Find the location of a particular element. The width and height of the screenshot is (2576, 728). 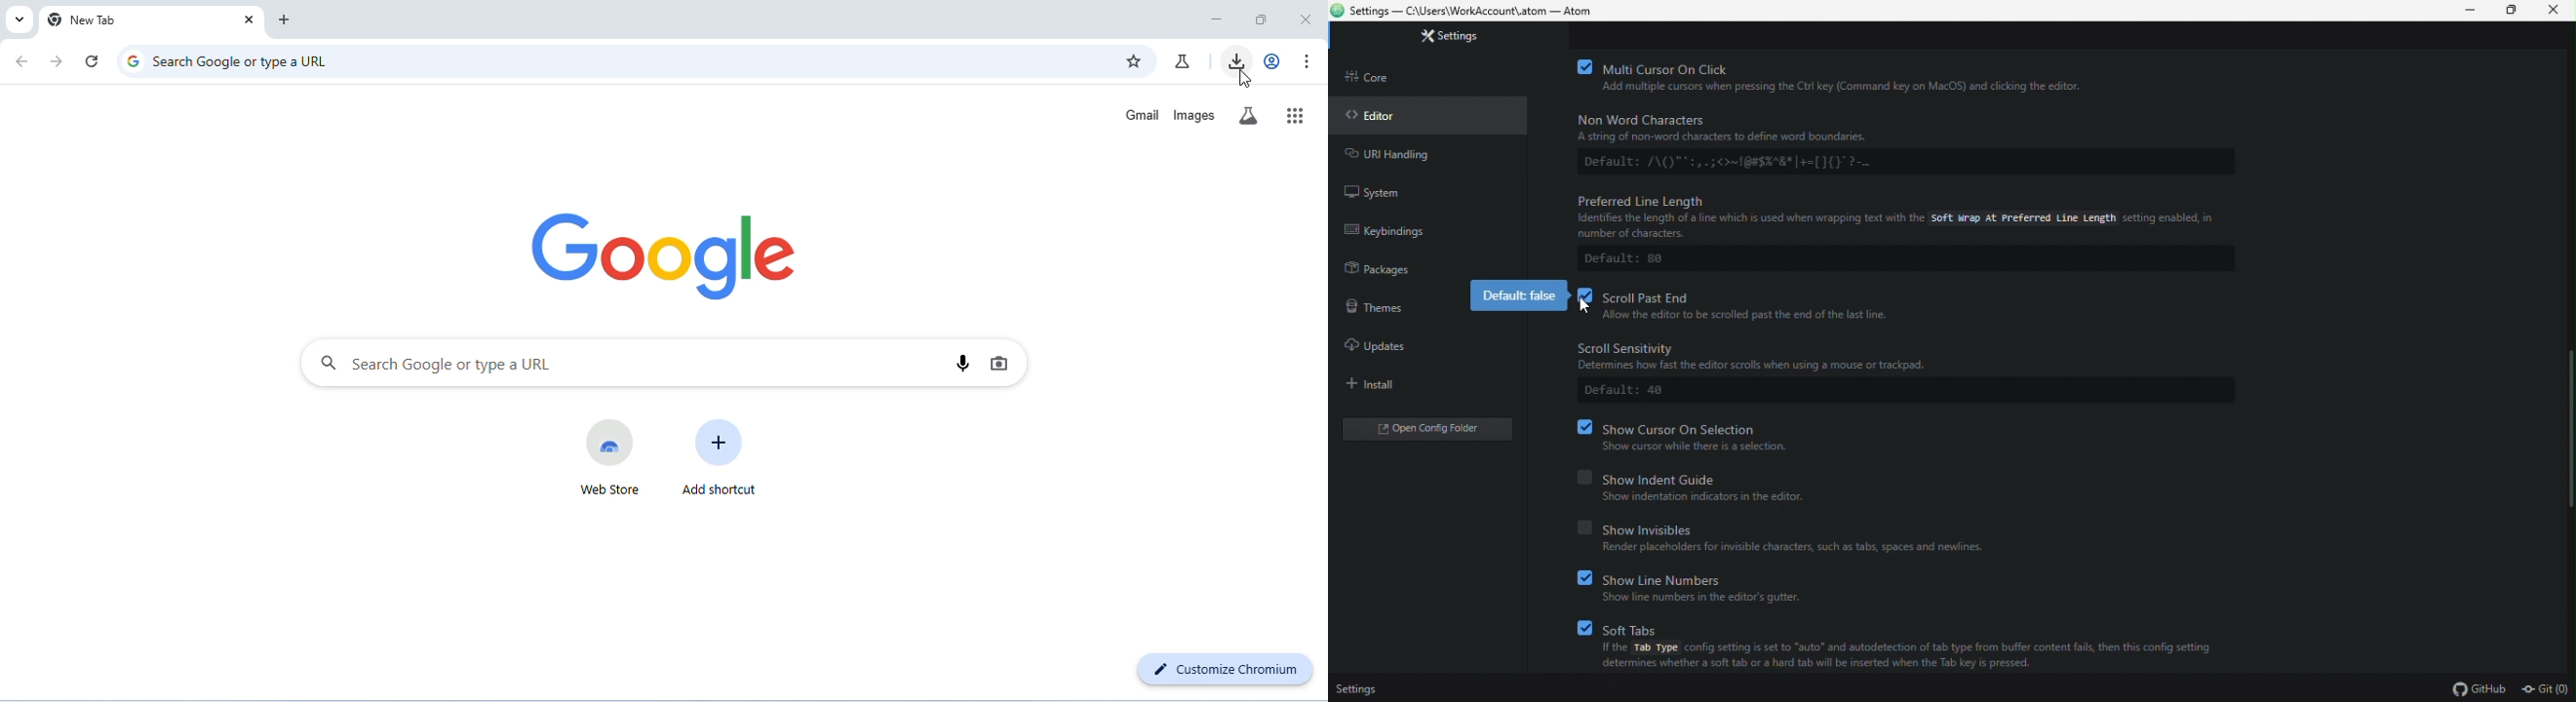

Preferred Line LengthIdentifies the length of a line which is used when wrapping text with the Soft Wrap At Preferred Line Length setting enabled, in number of characters. is located at coordinates (1894, 214).